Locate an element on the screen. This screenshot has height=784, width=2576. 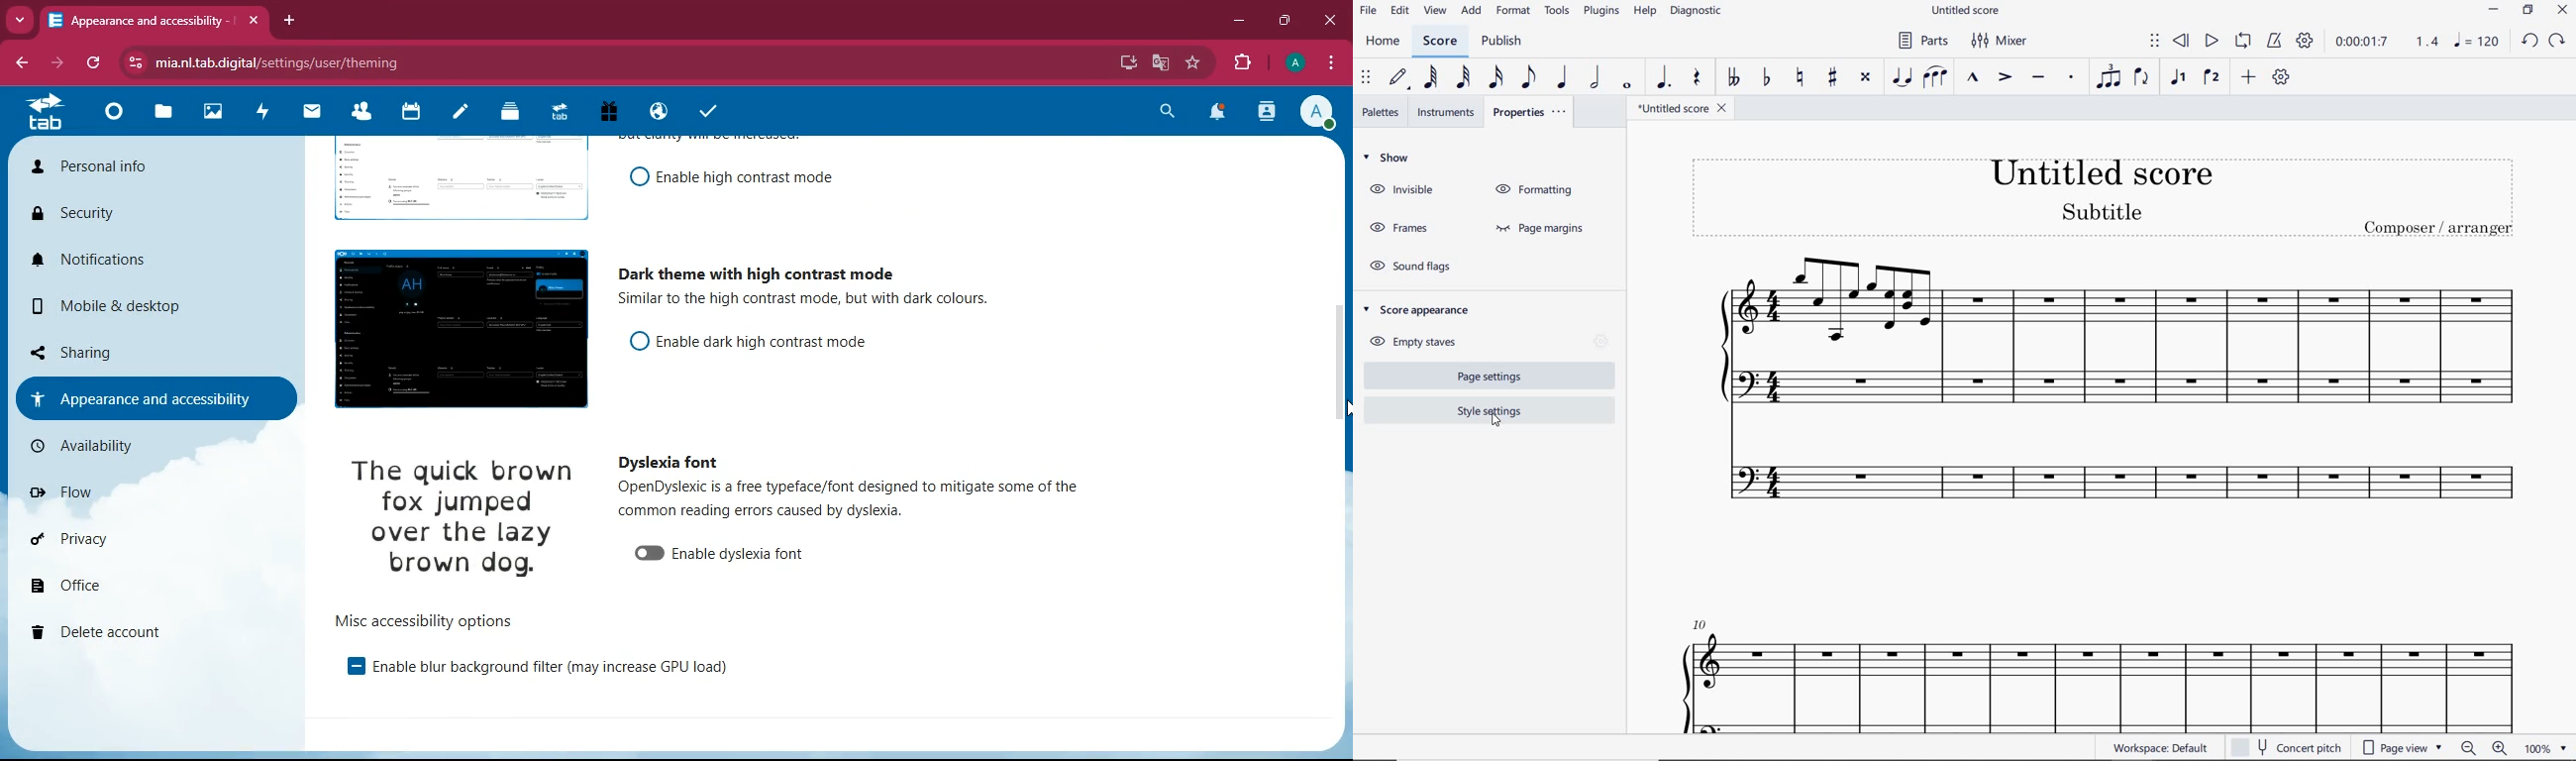
security is located at coordinates (135, 214).